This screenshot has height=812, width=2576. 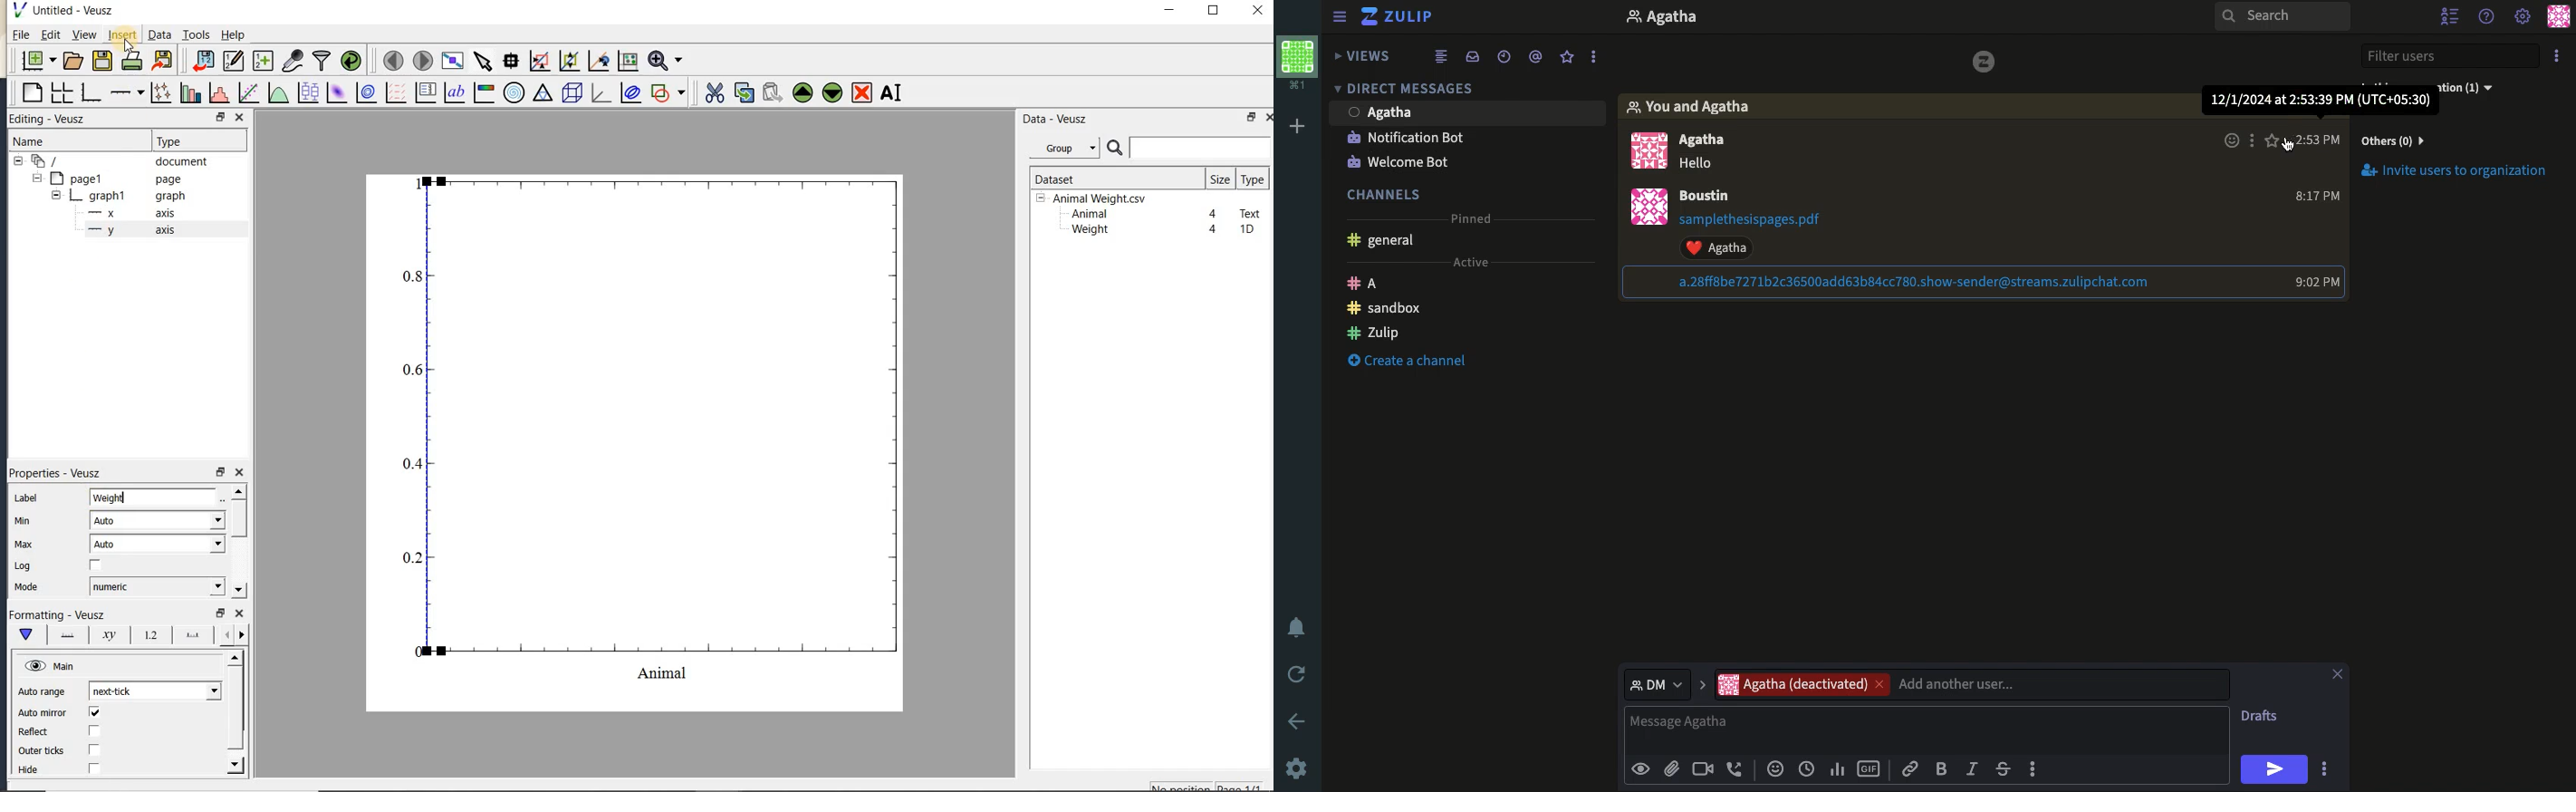 What do you see at coordinates (1703, 769) in the screenshot?
I see `Video` at bounding box center [1703, 769].